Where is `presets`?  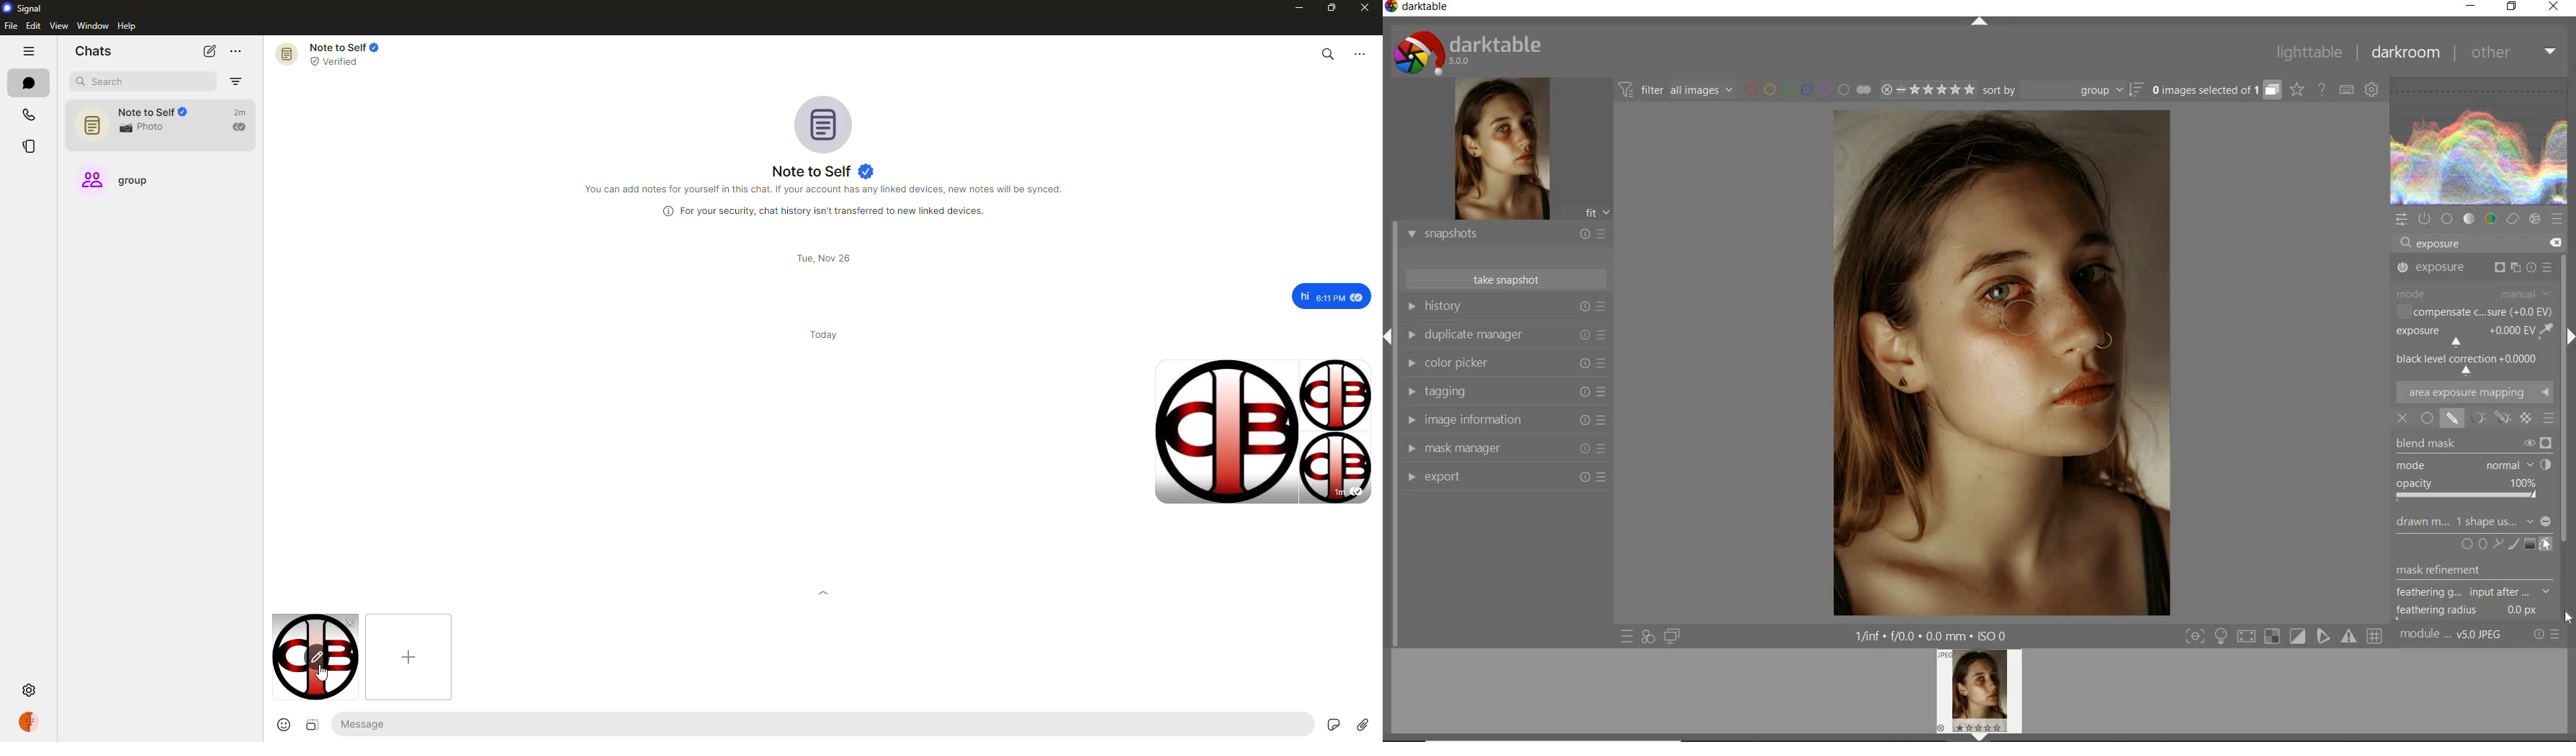 presets is located at coordinates (2558, 219).